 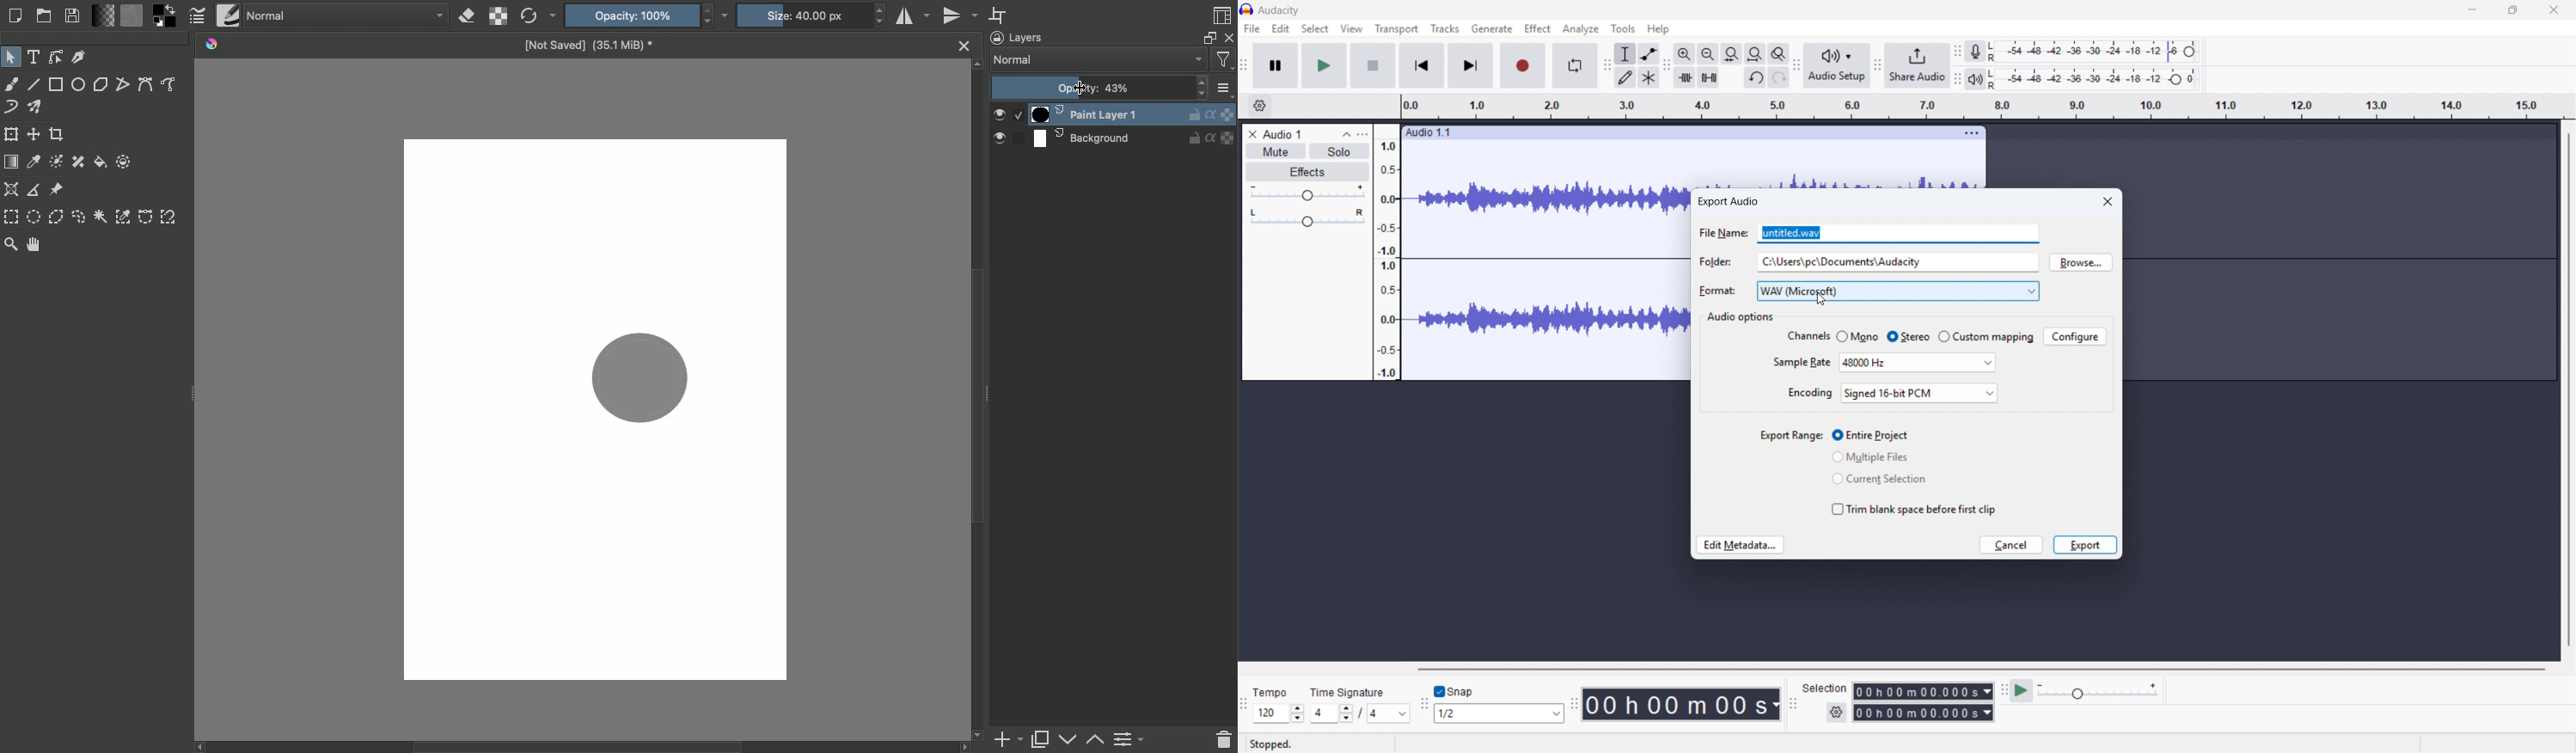 What do you see at coordinates (1348, 693) in the screenshot?
I see `time signature` at bounding box center [1348, 693].